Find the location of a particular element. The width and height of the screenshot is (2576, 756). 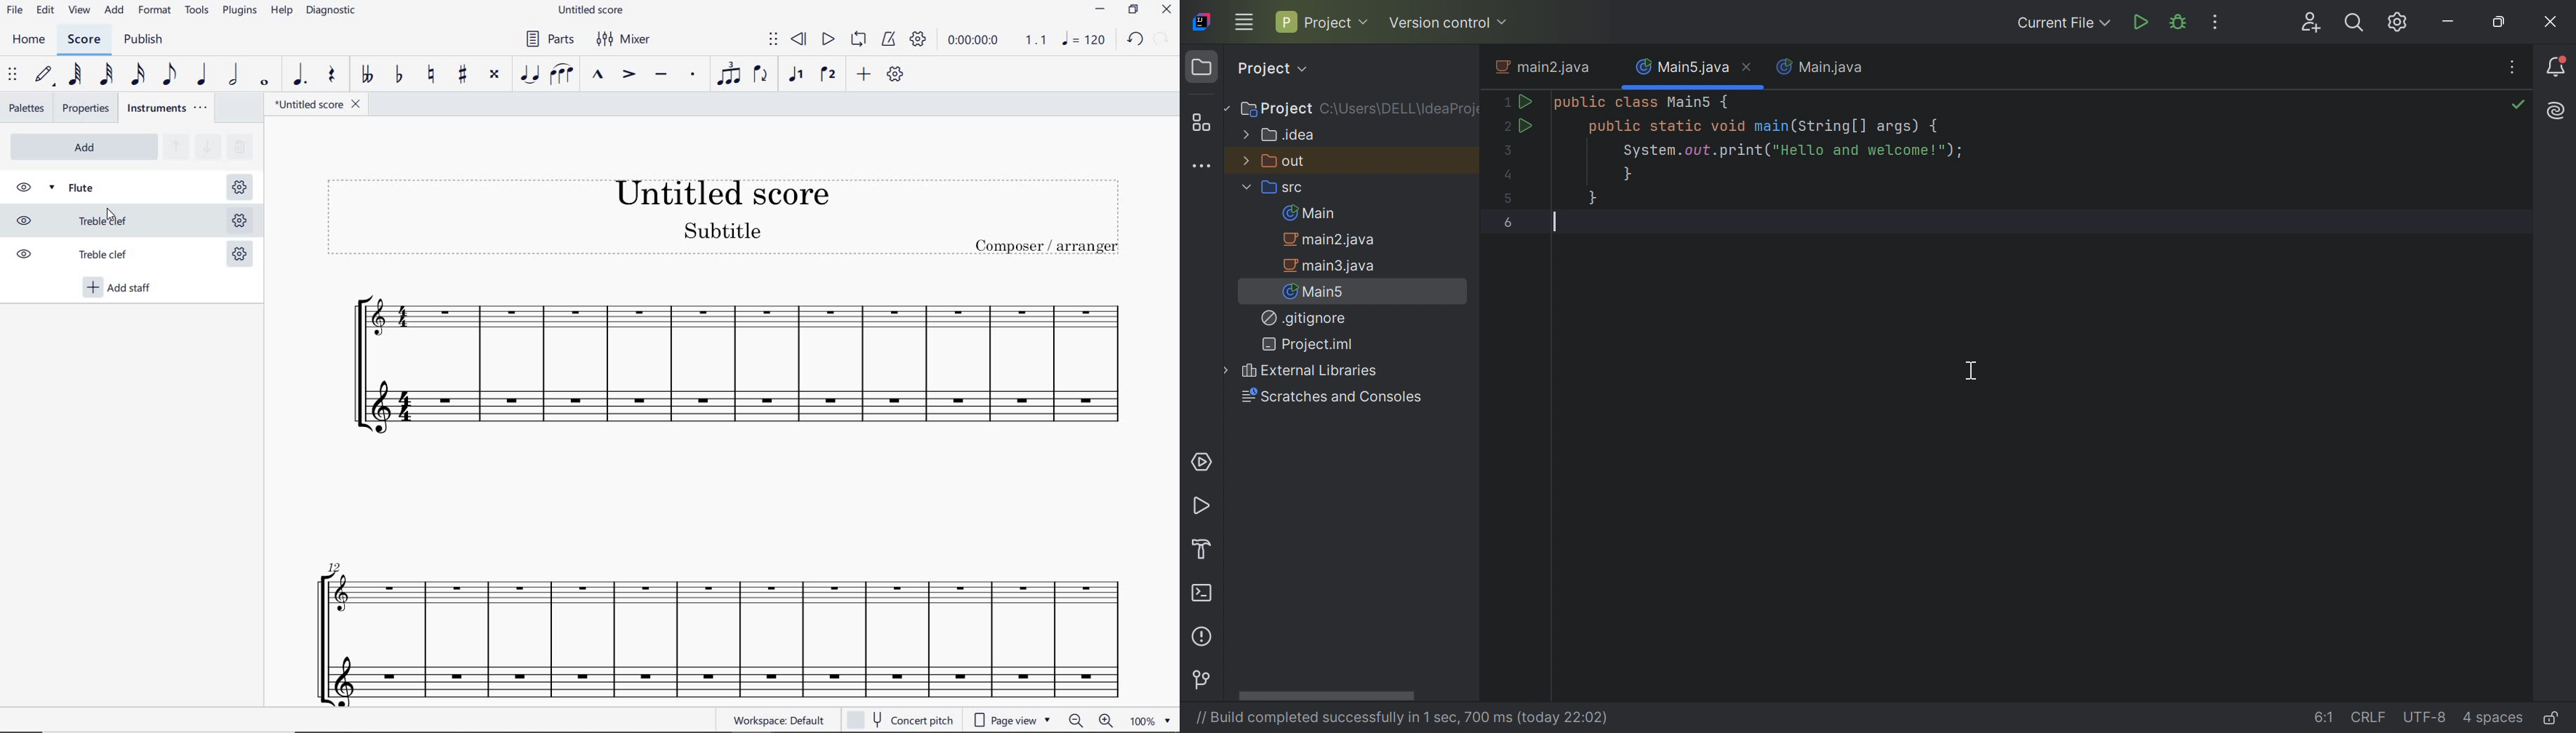

view is located at coordinates (81, 11).